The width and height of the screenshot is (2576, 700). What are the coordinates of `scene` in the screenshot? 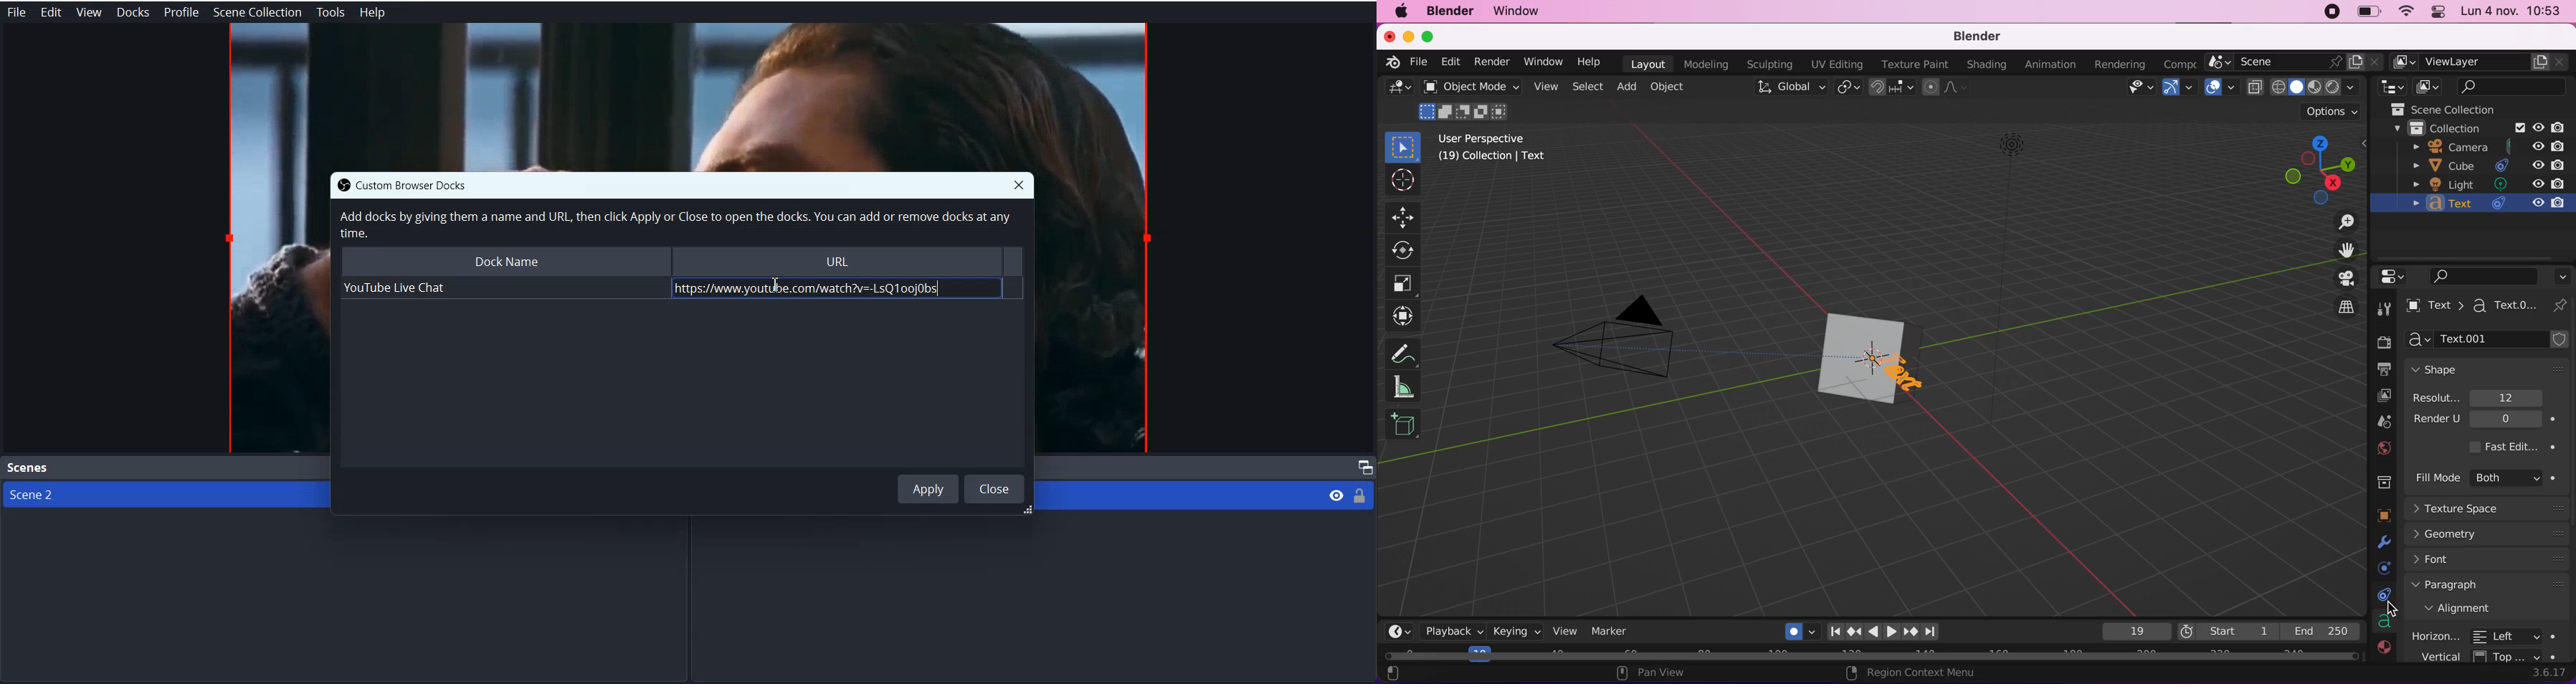 It's located at (2385, 422).